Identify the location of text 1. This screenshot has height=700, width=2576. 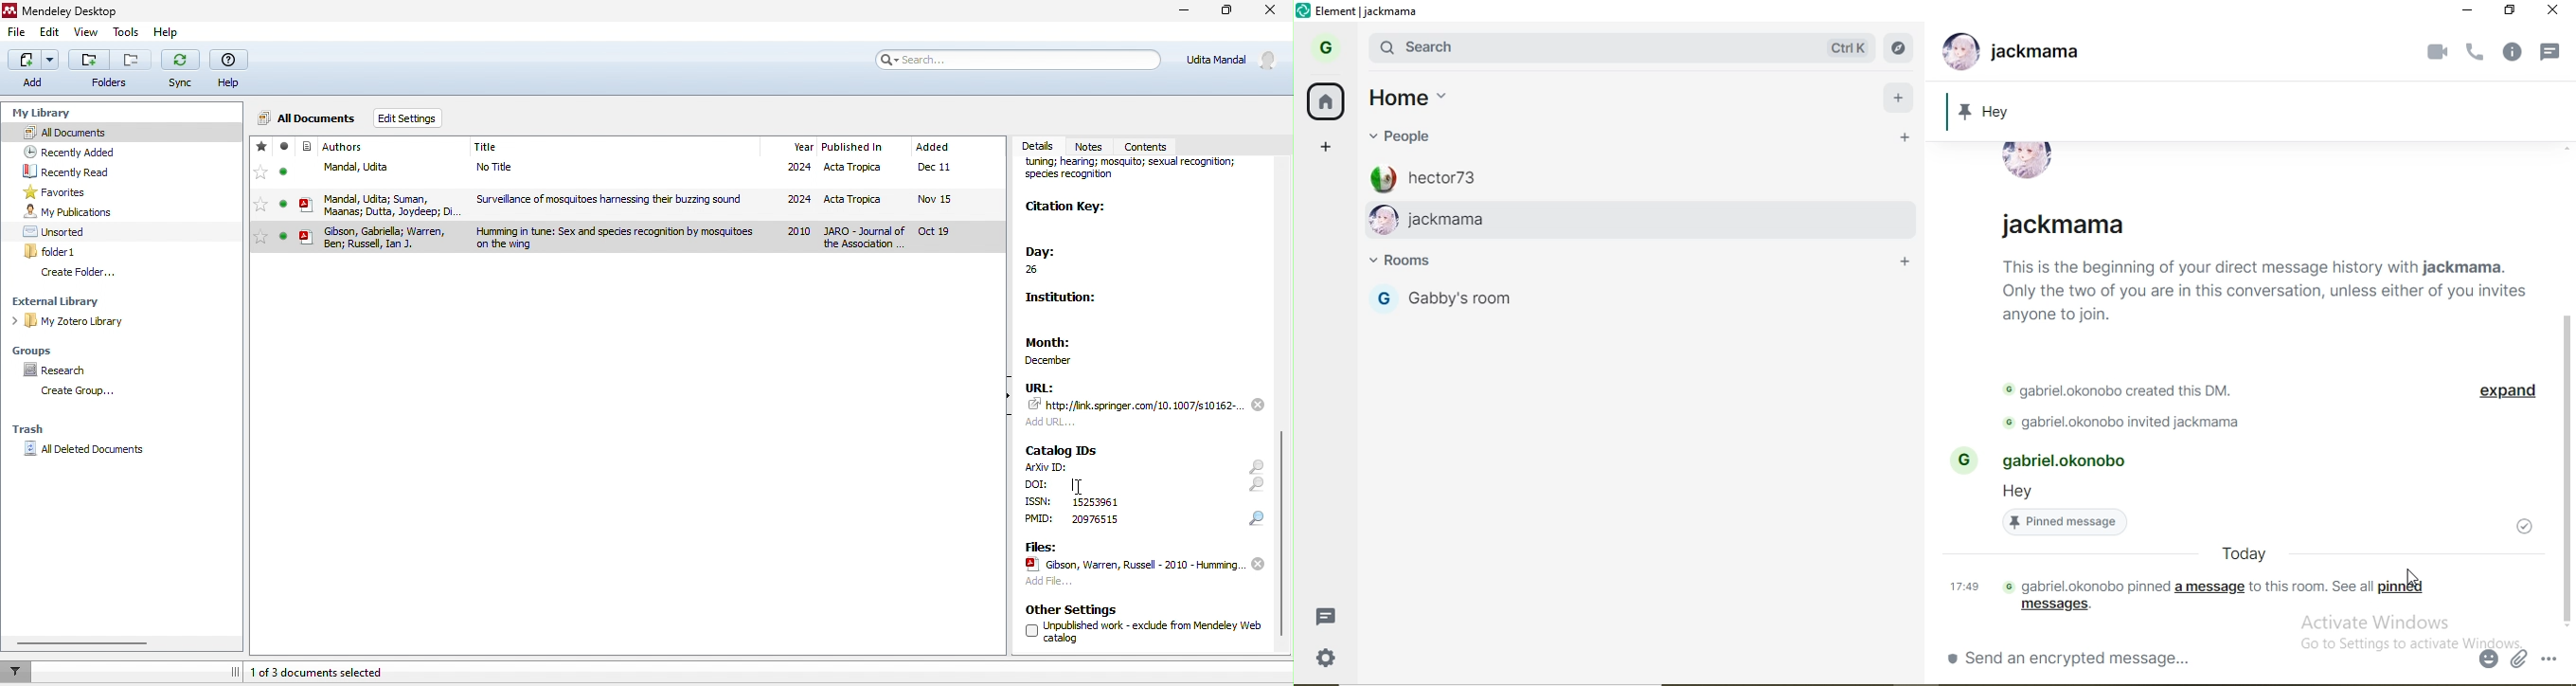
(2084, 583).